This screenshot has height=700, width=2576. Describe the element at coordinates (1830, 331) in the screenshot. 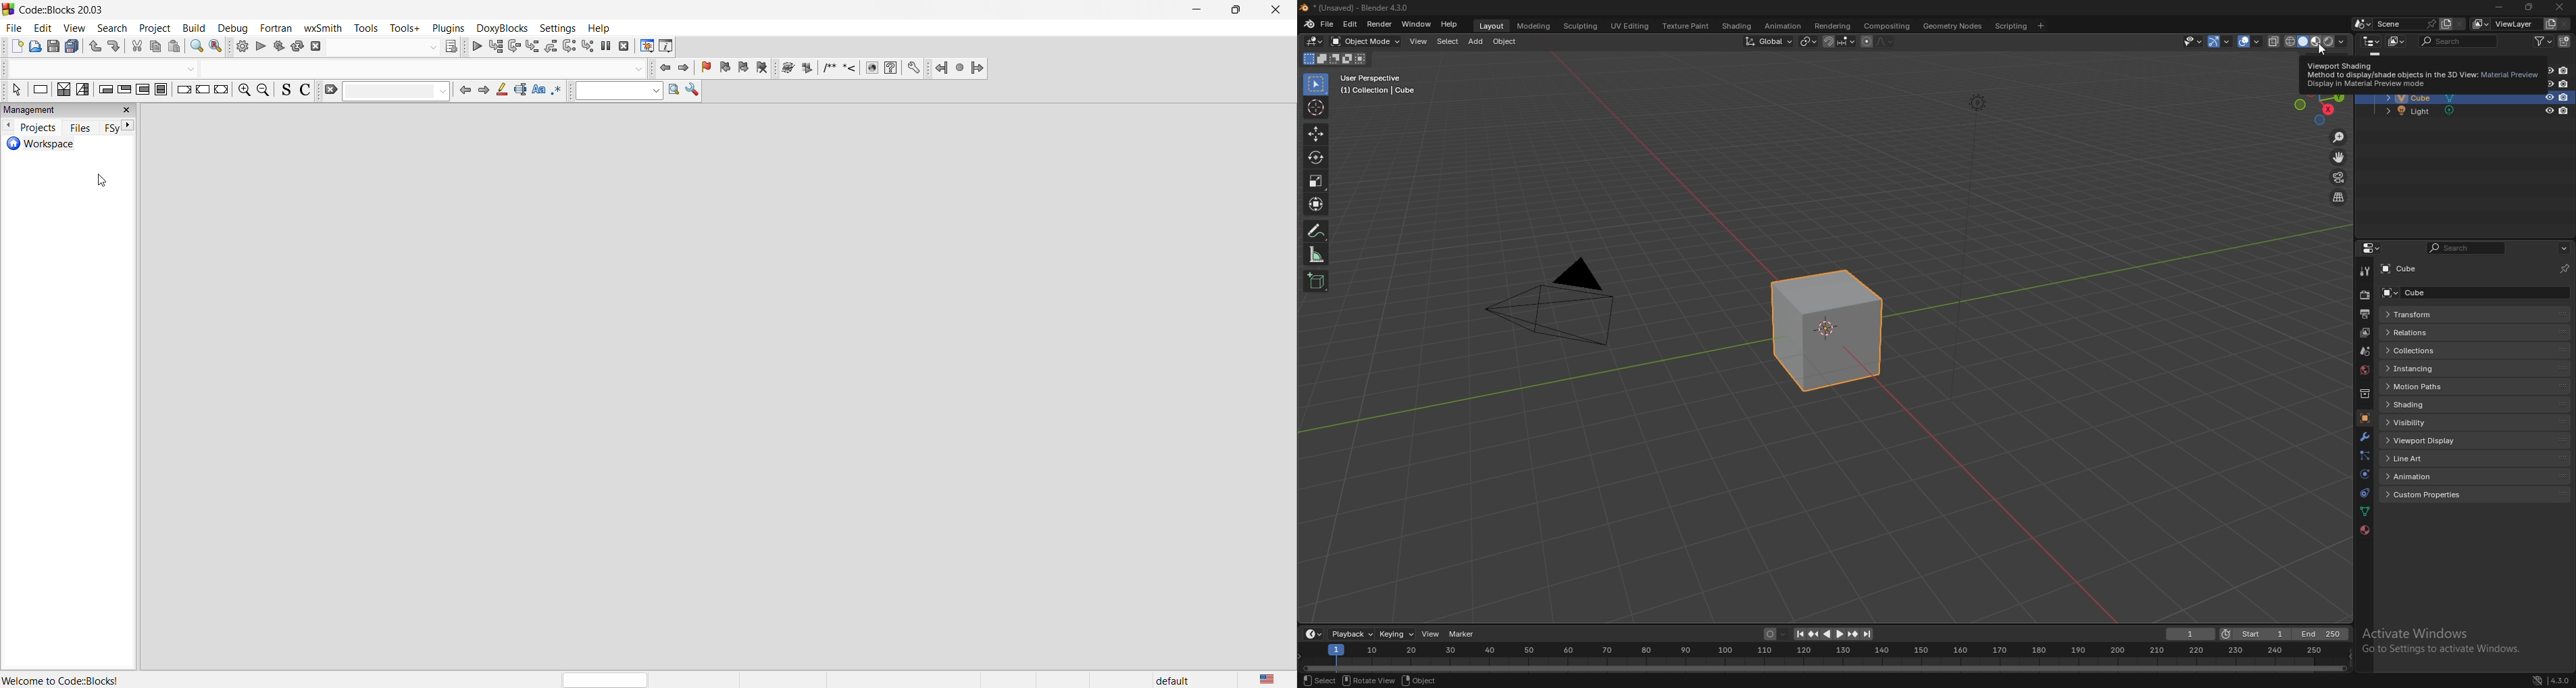

I see `cube` at that location.